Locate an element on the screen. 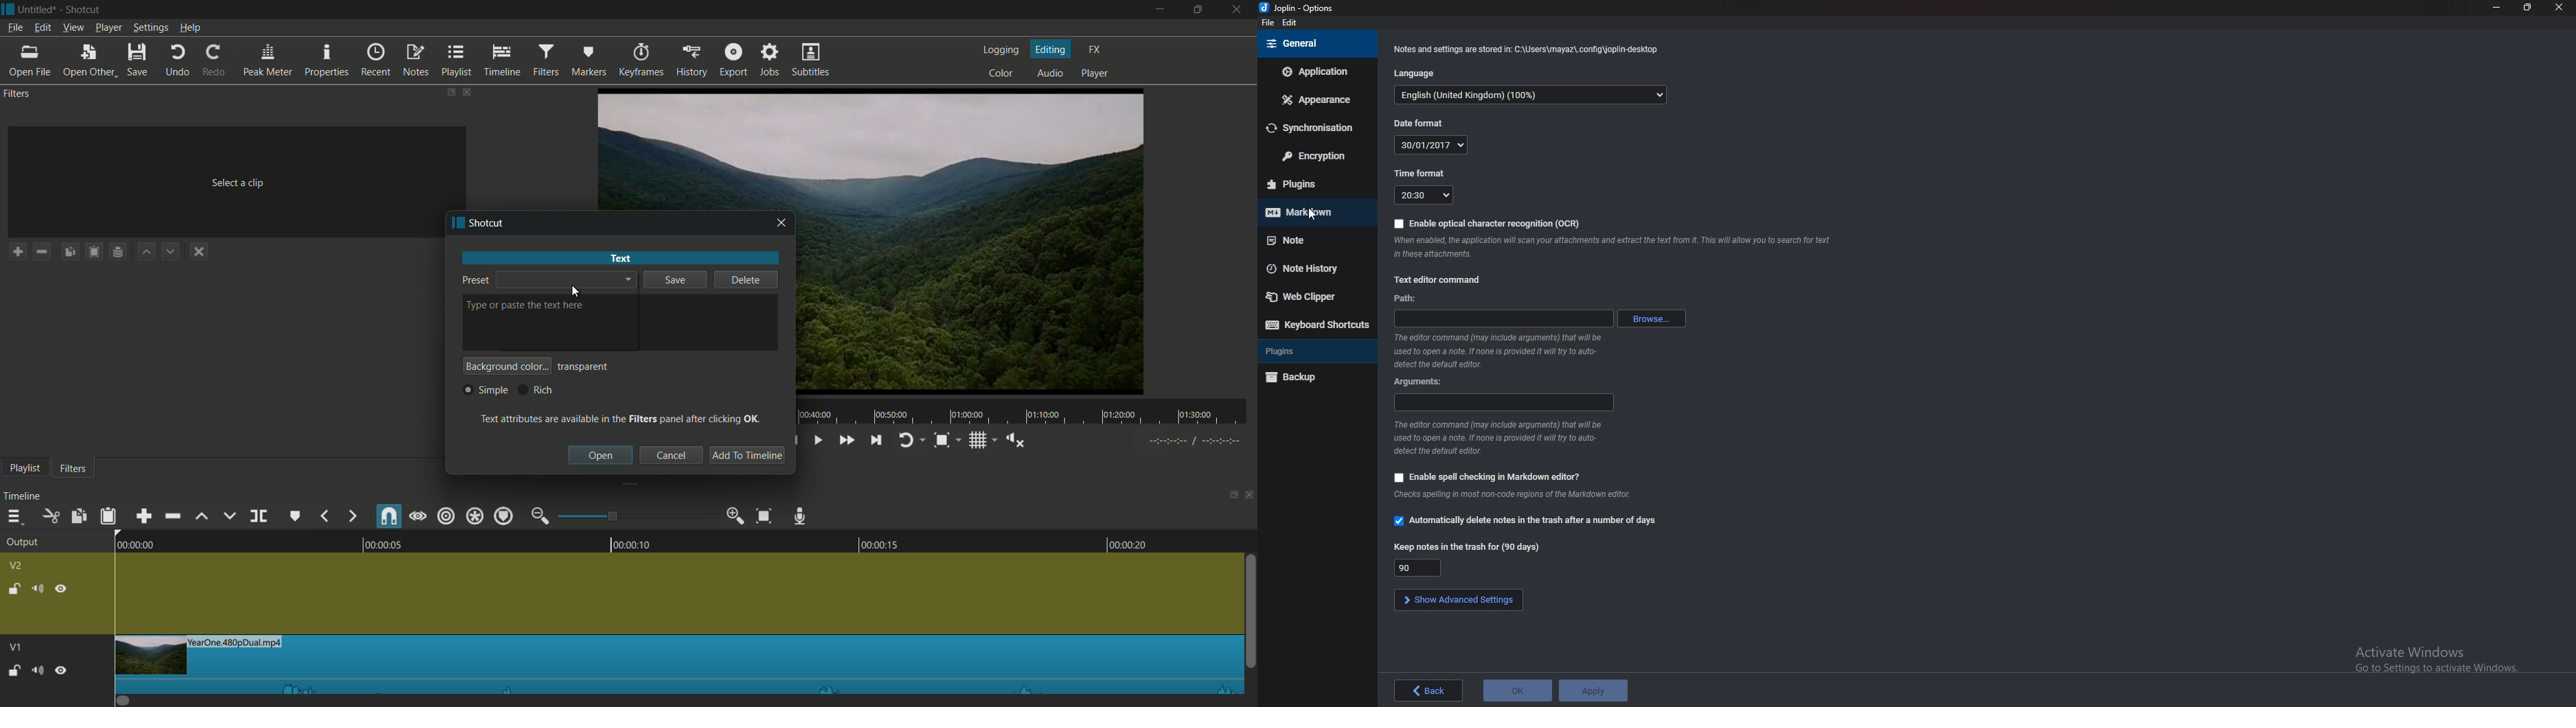 This screenshot has height=728, width=2576. text is located at coordinates (622, 418).